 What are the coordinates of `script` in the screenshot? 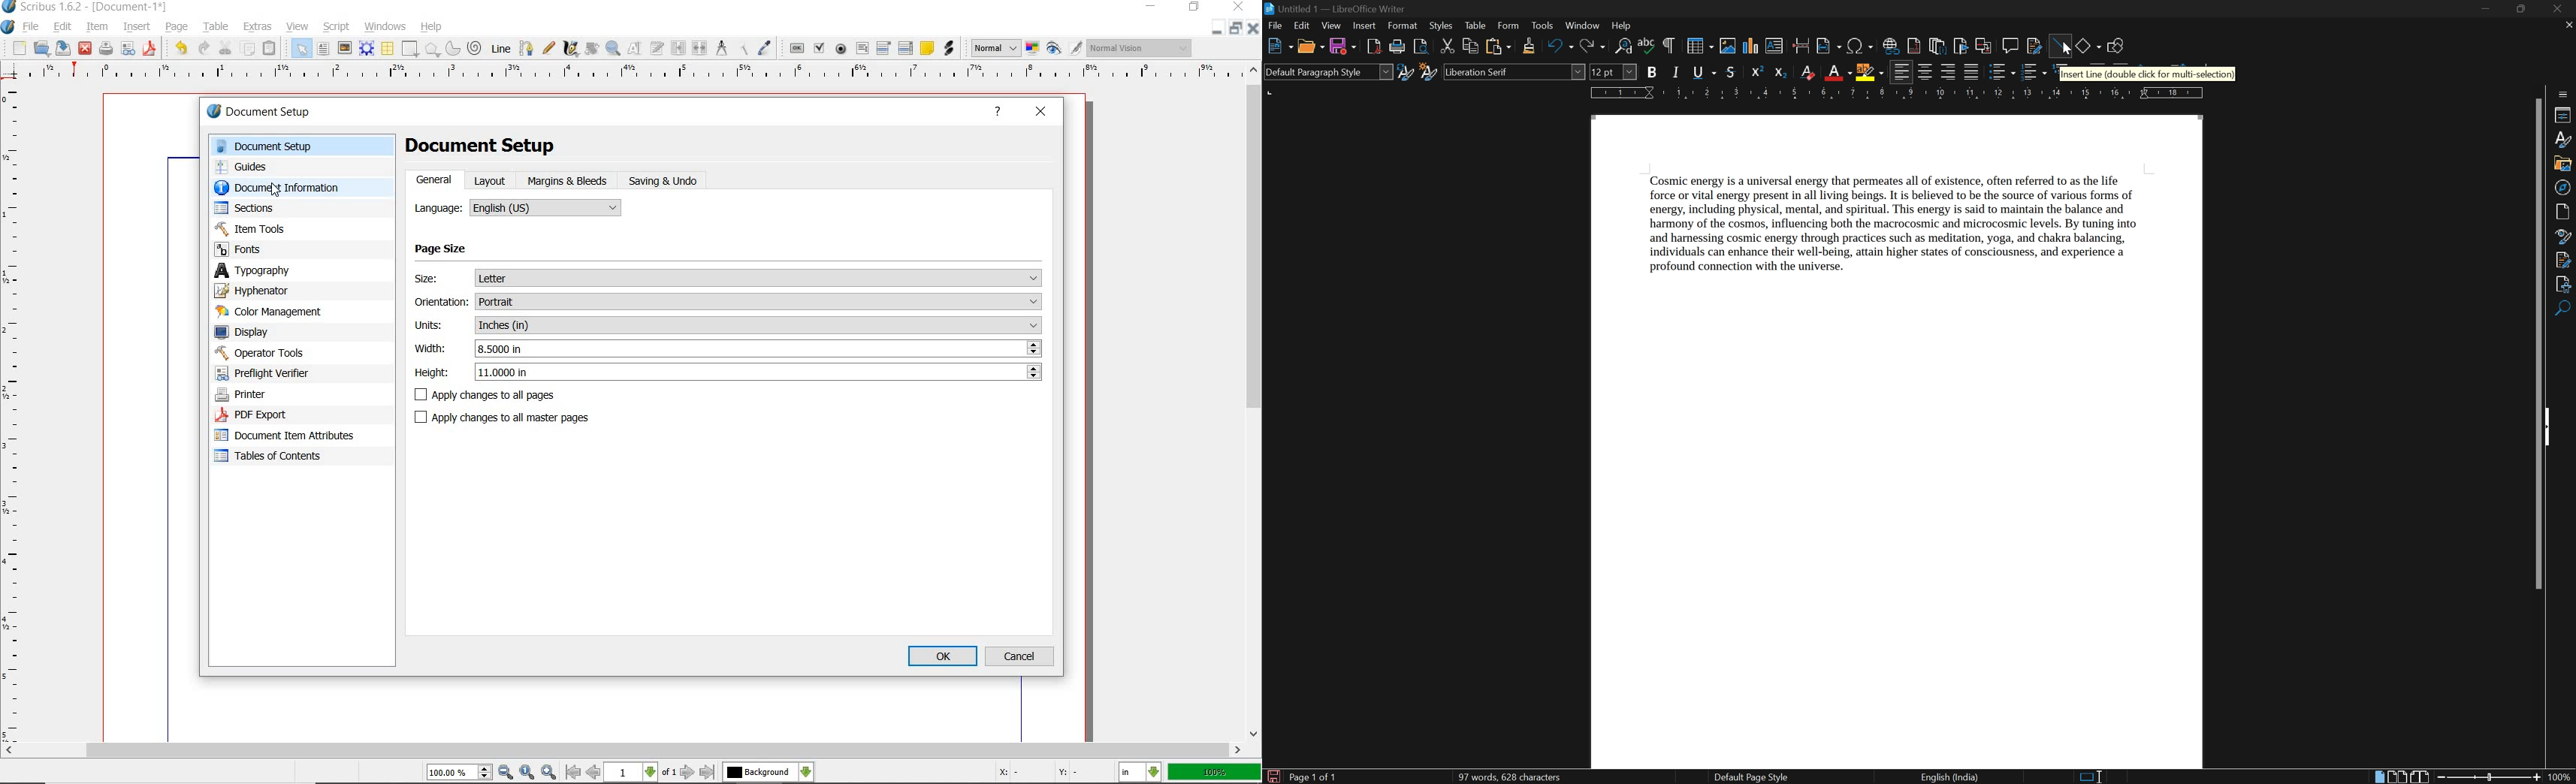 It's located at (337, 27).